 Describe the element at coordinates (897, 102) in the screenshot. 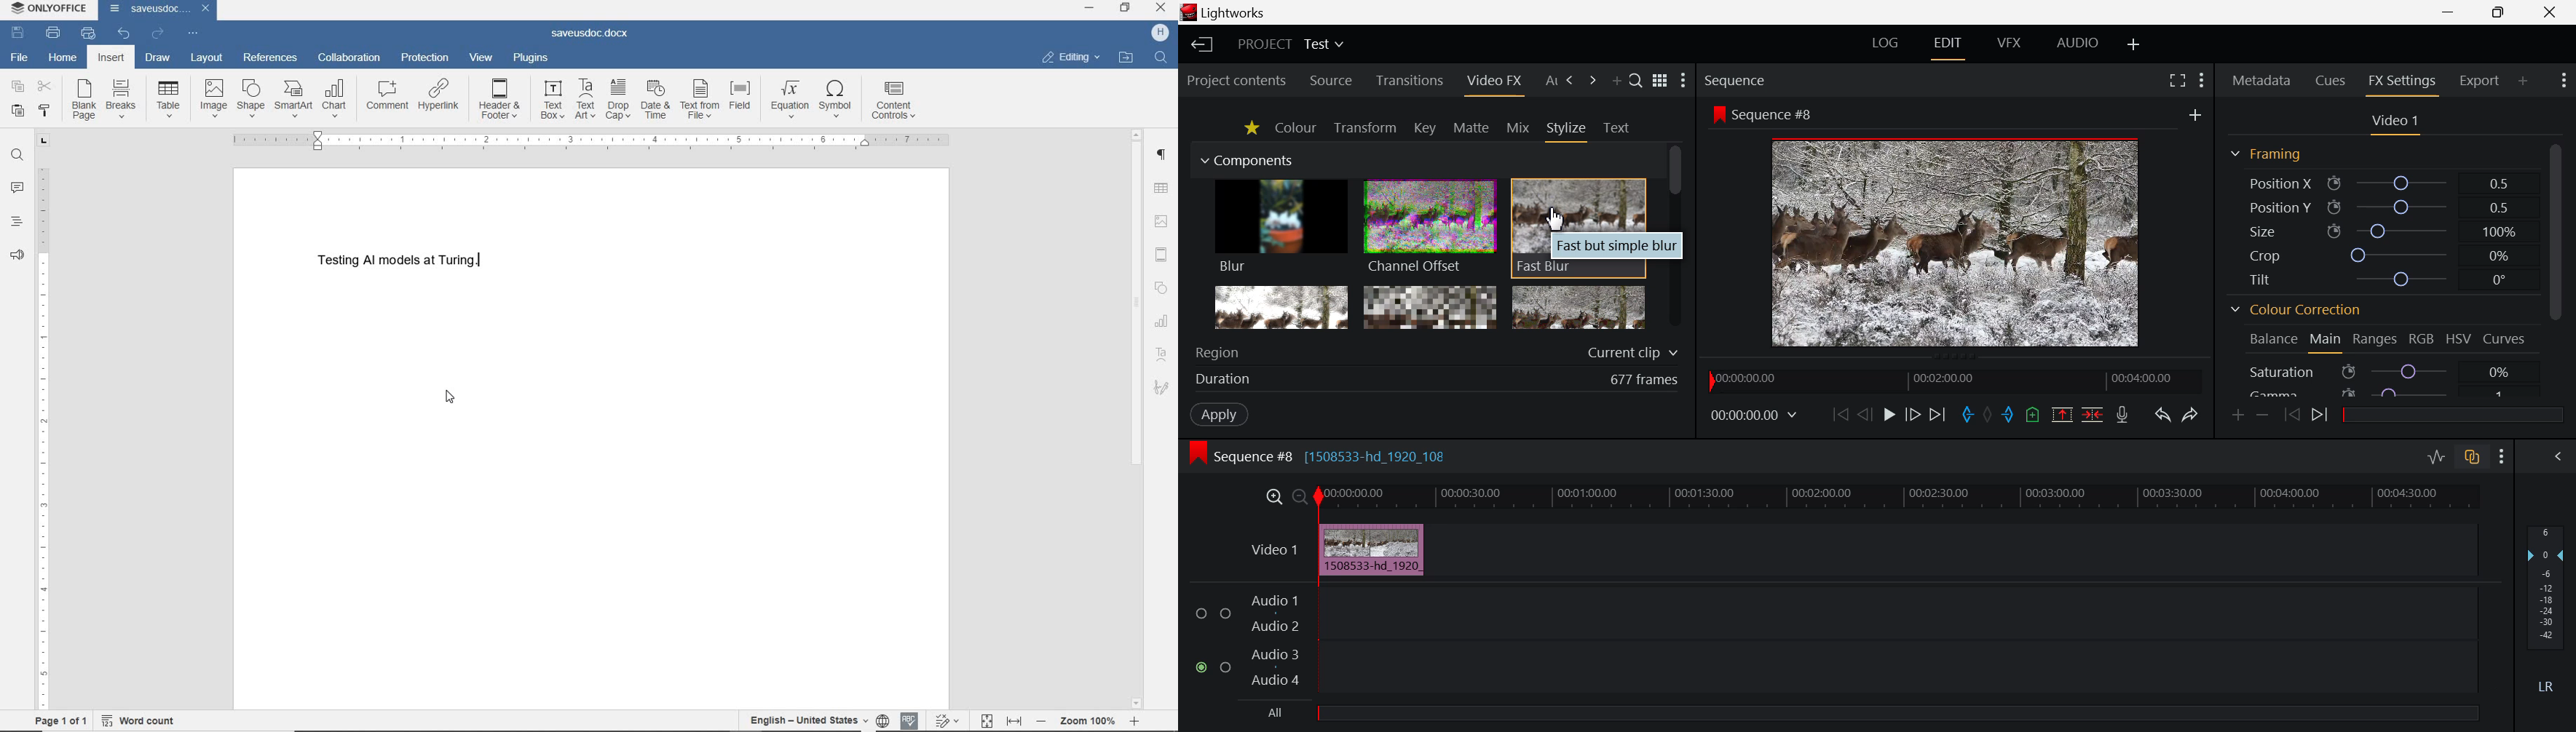

I see `content controls` at that location.